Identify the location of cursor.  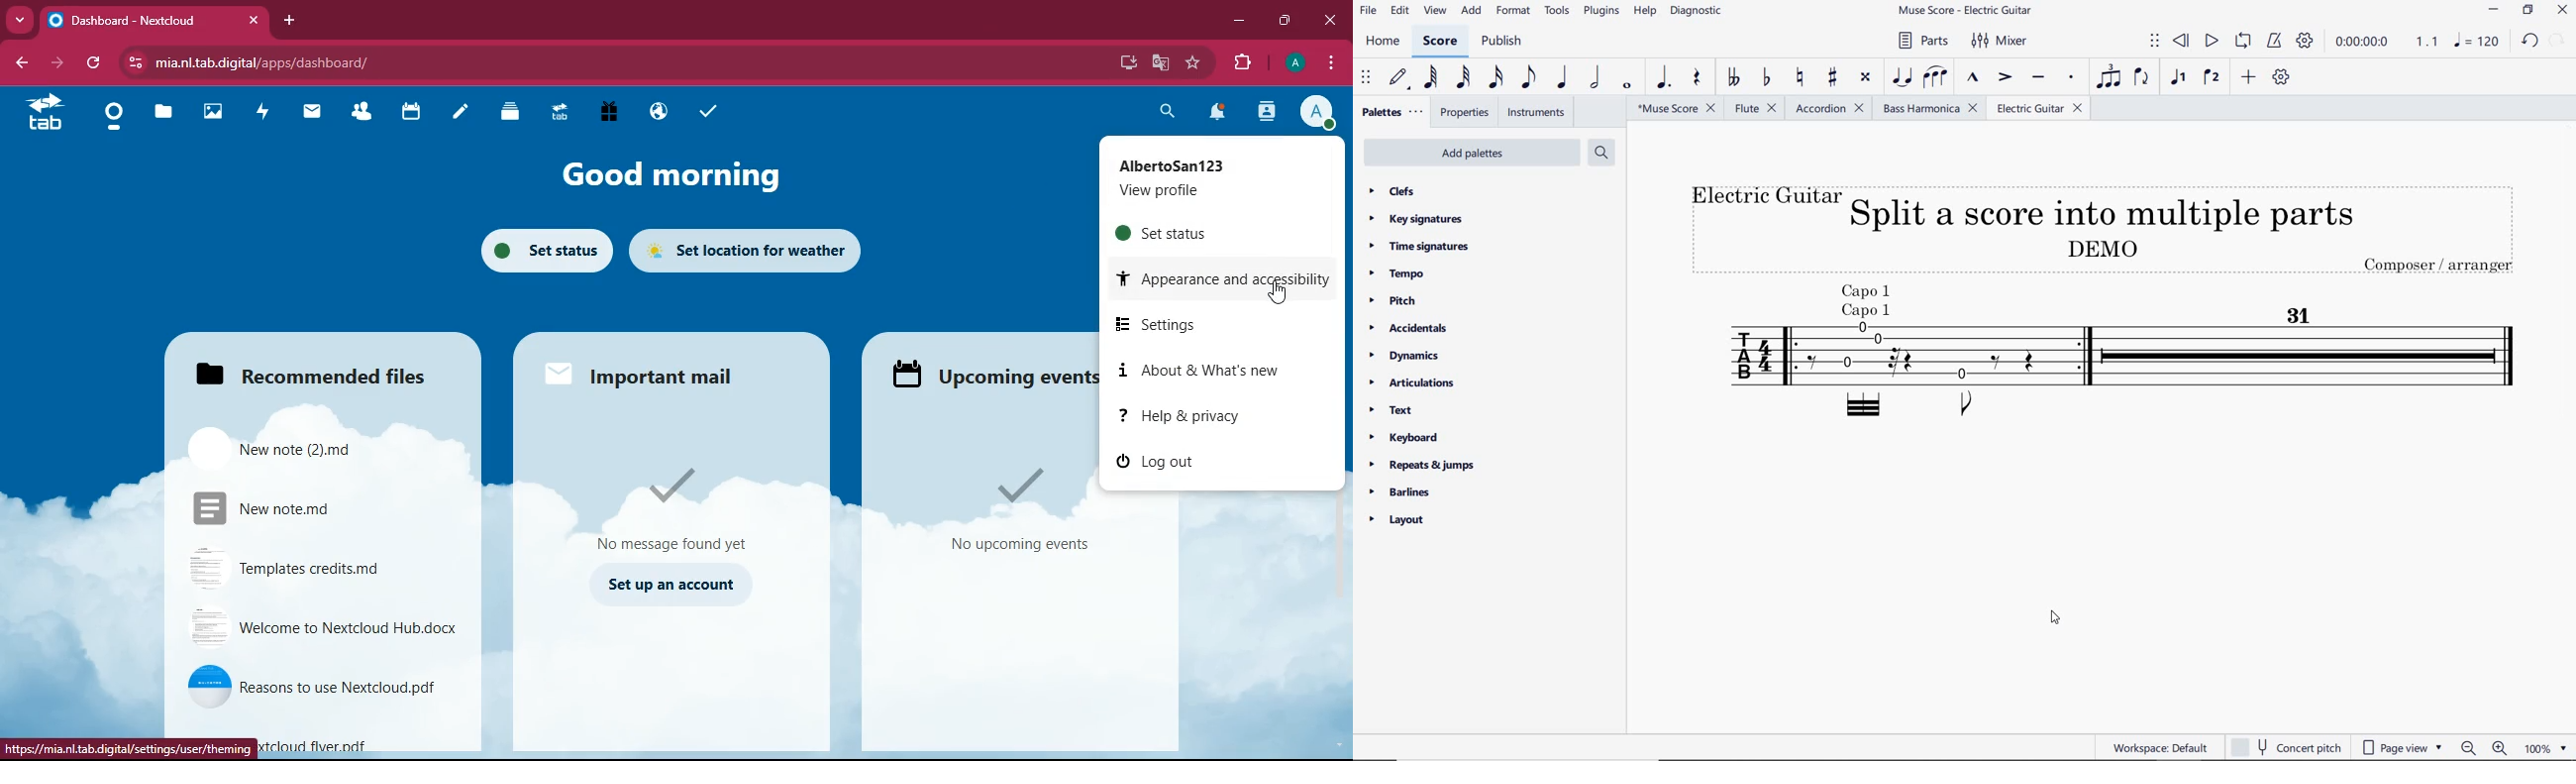
(2052, 618).